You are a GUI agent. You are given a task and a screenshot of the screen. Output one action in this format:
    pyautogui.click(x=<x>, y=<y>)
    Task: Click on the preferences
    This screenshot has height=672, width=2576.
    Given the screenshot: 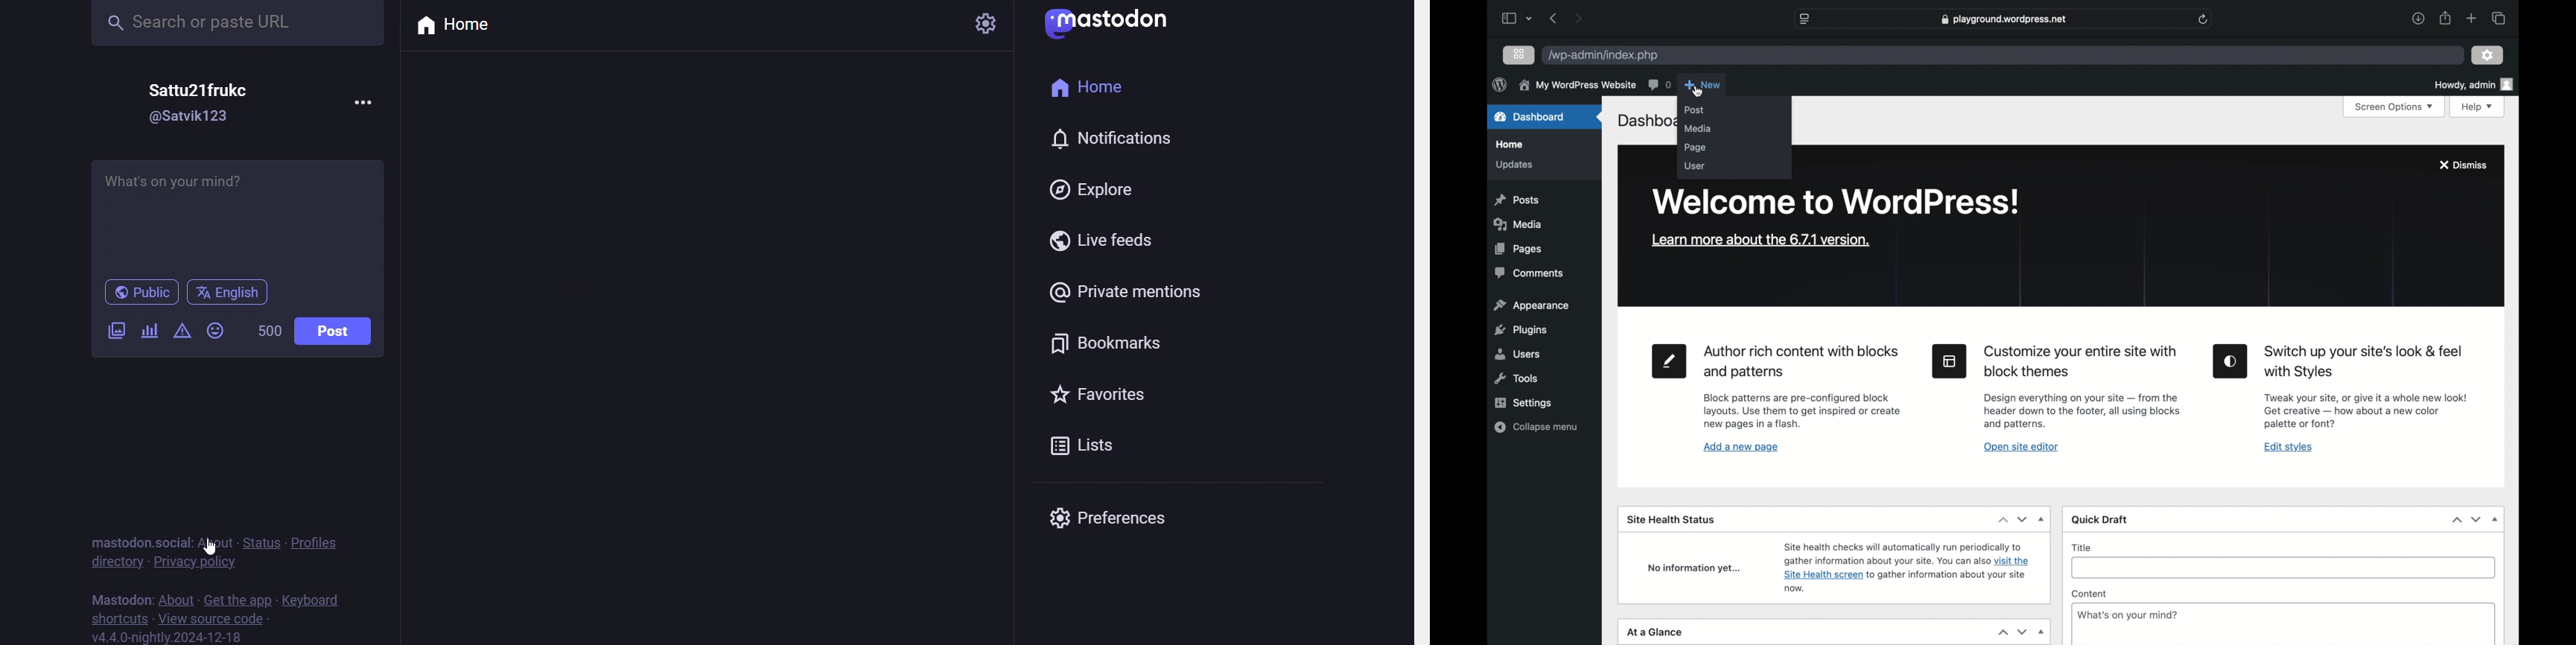 What is the action you would take?
    pyautogui.click(x=1132, y=524)
    